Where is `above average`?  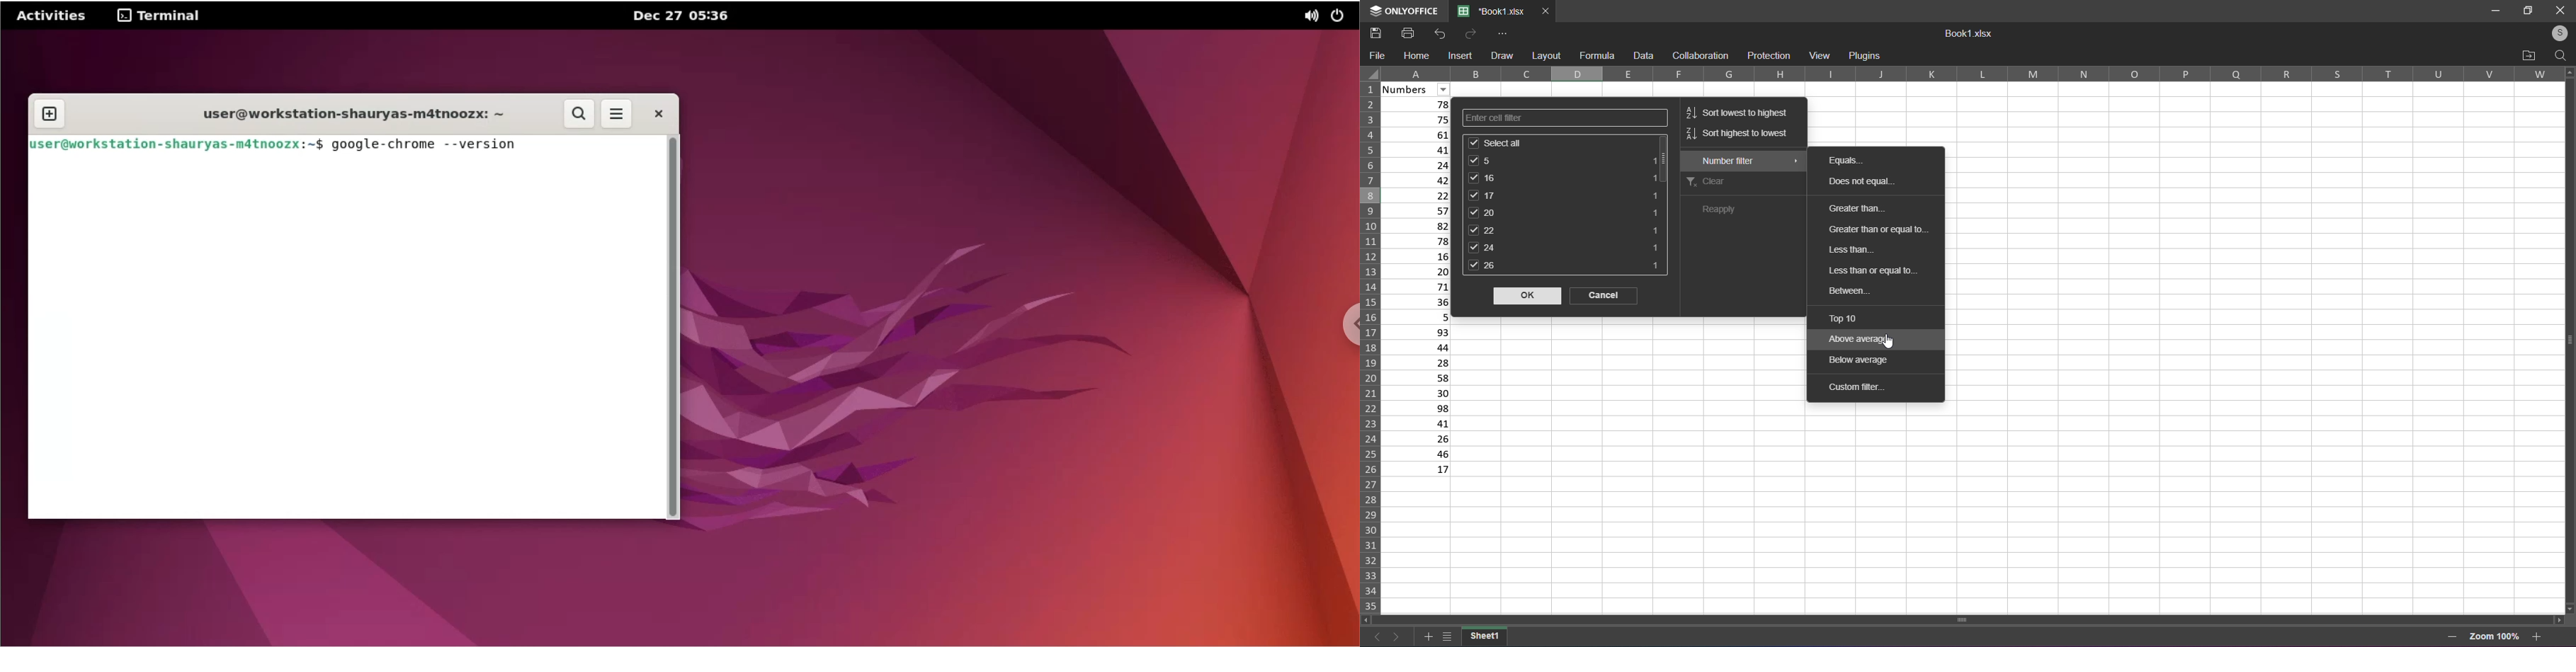 above average is located at coordinates (1872, 339).